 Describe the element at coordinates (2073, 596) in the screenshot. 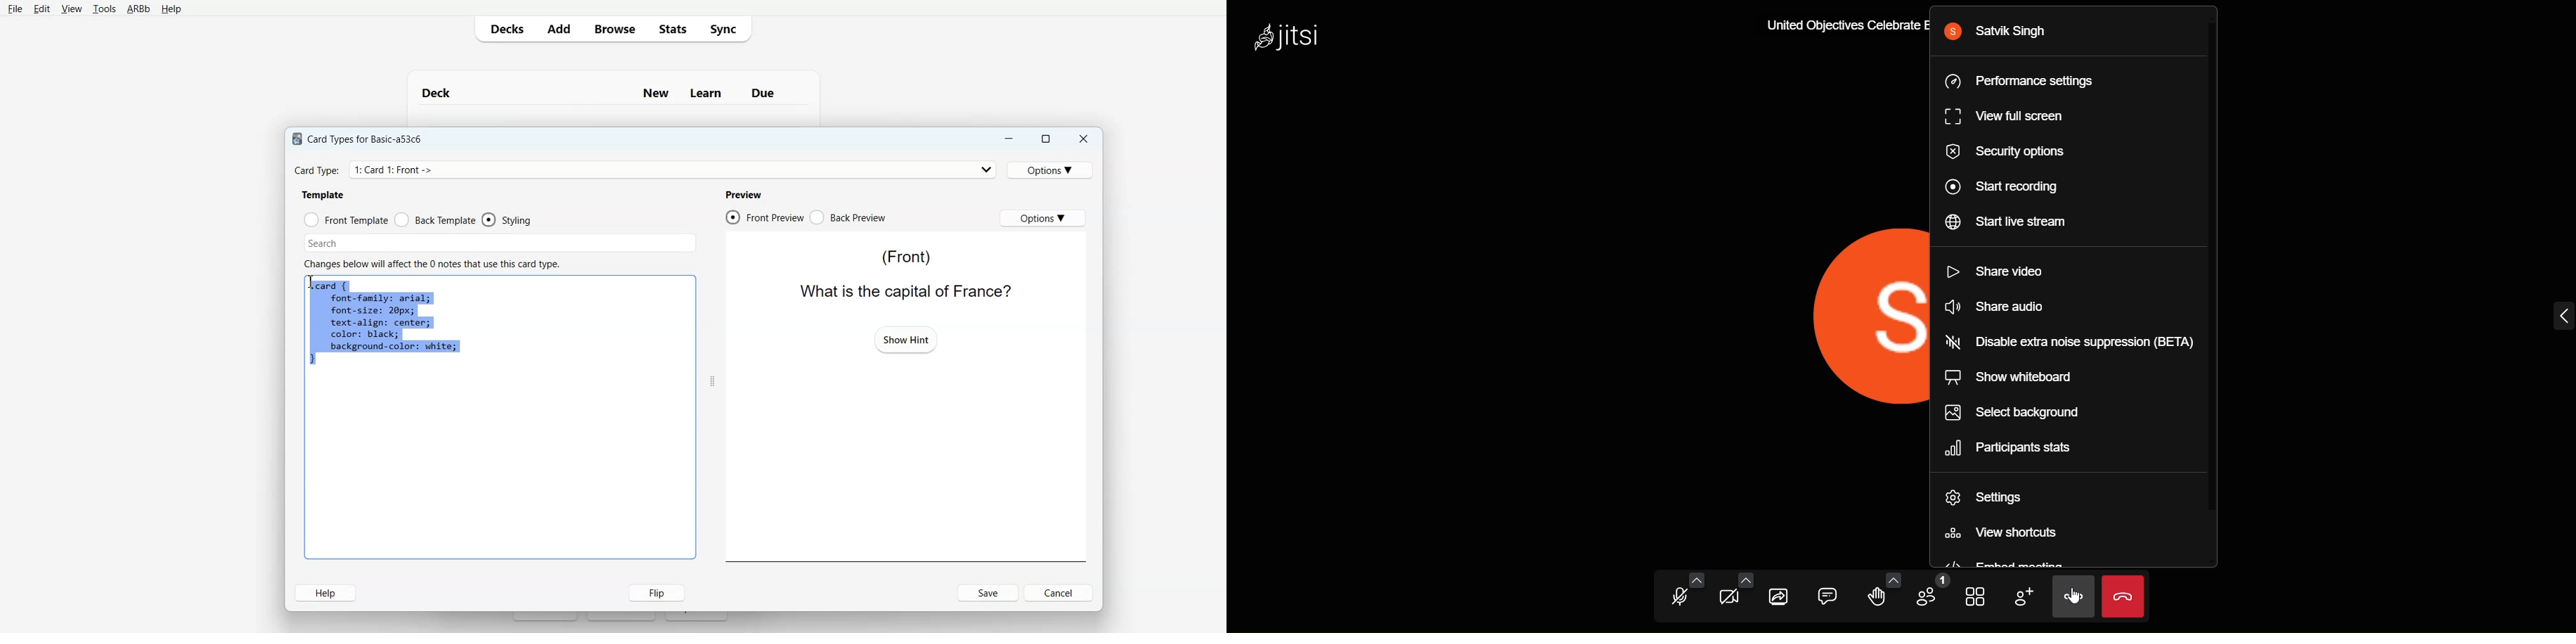

I see `more` at that location.